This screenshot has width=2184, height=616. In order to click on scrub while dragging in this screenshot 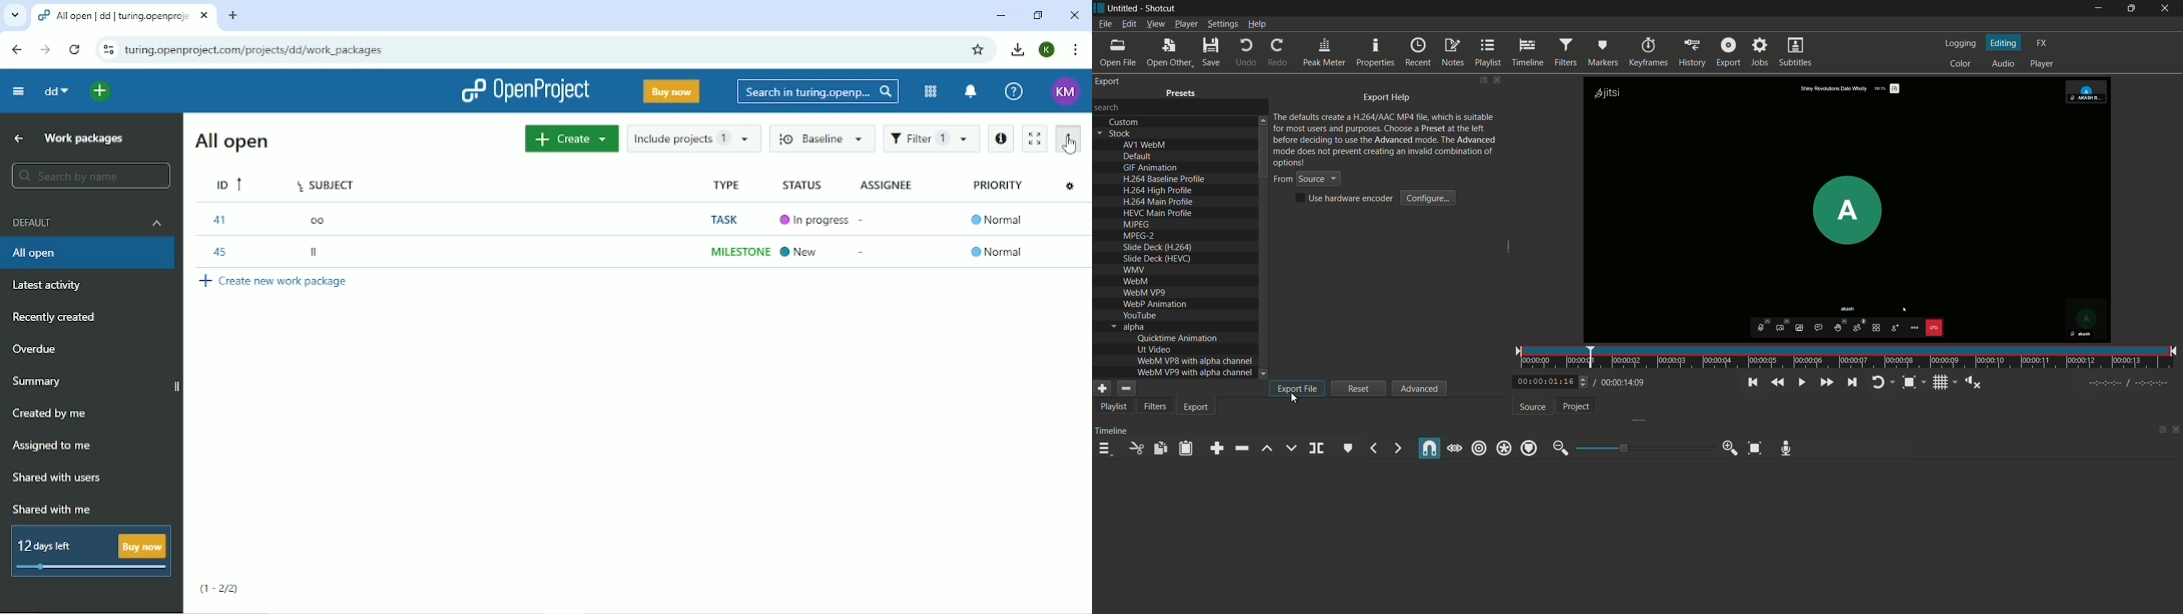, I will do `click(1454, 449)`.